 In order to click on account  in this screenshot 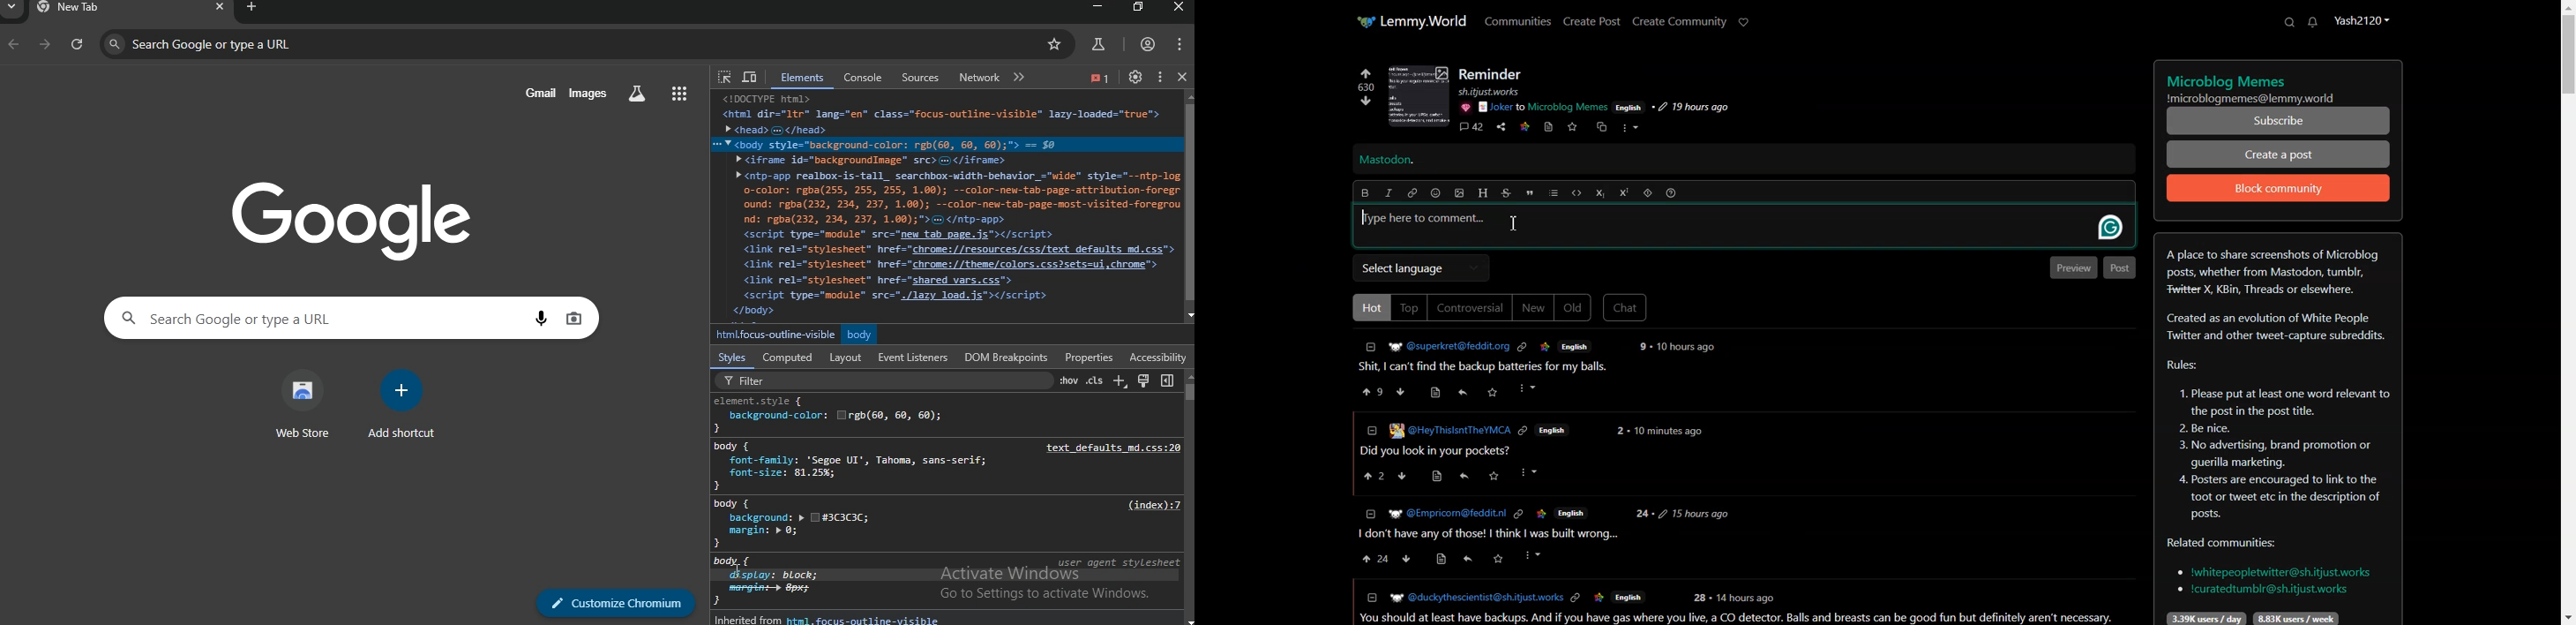, I will do `click(1147, 46)`.